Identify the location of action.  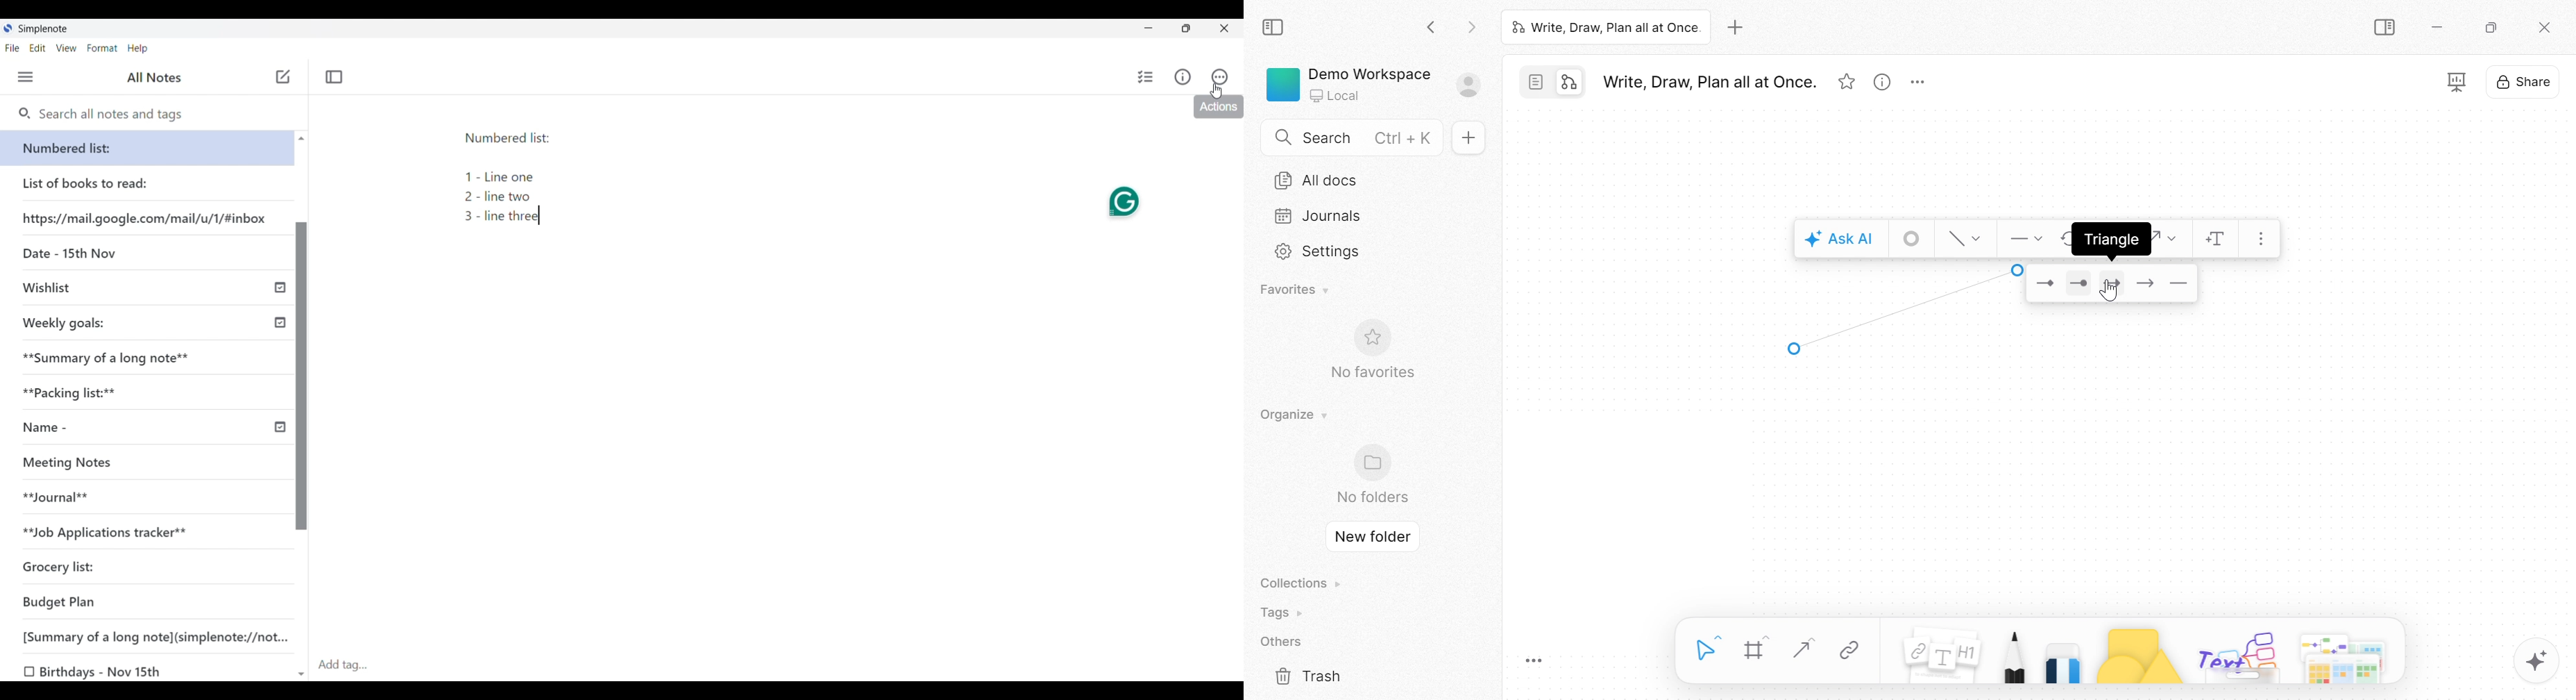
(1214, 108).